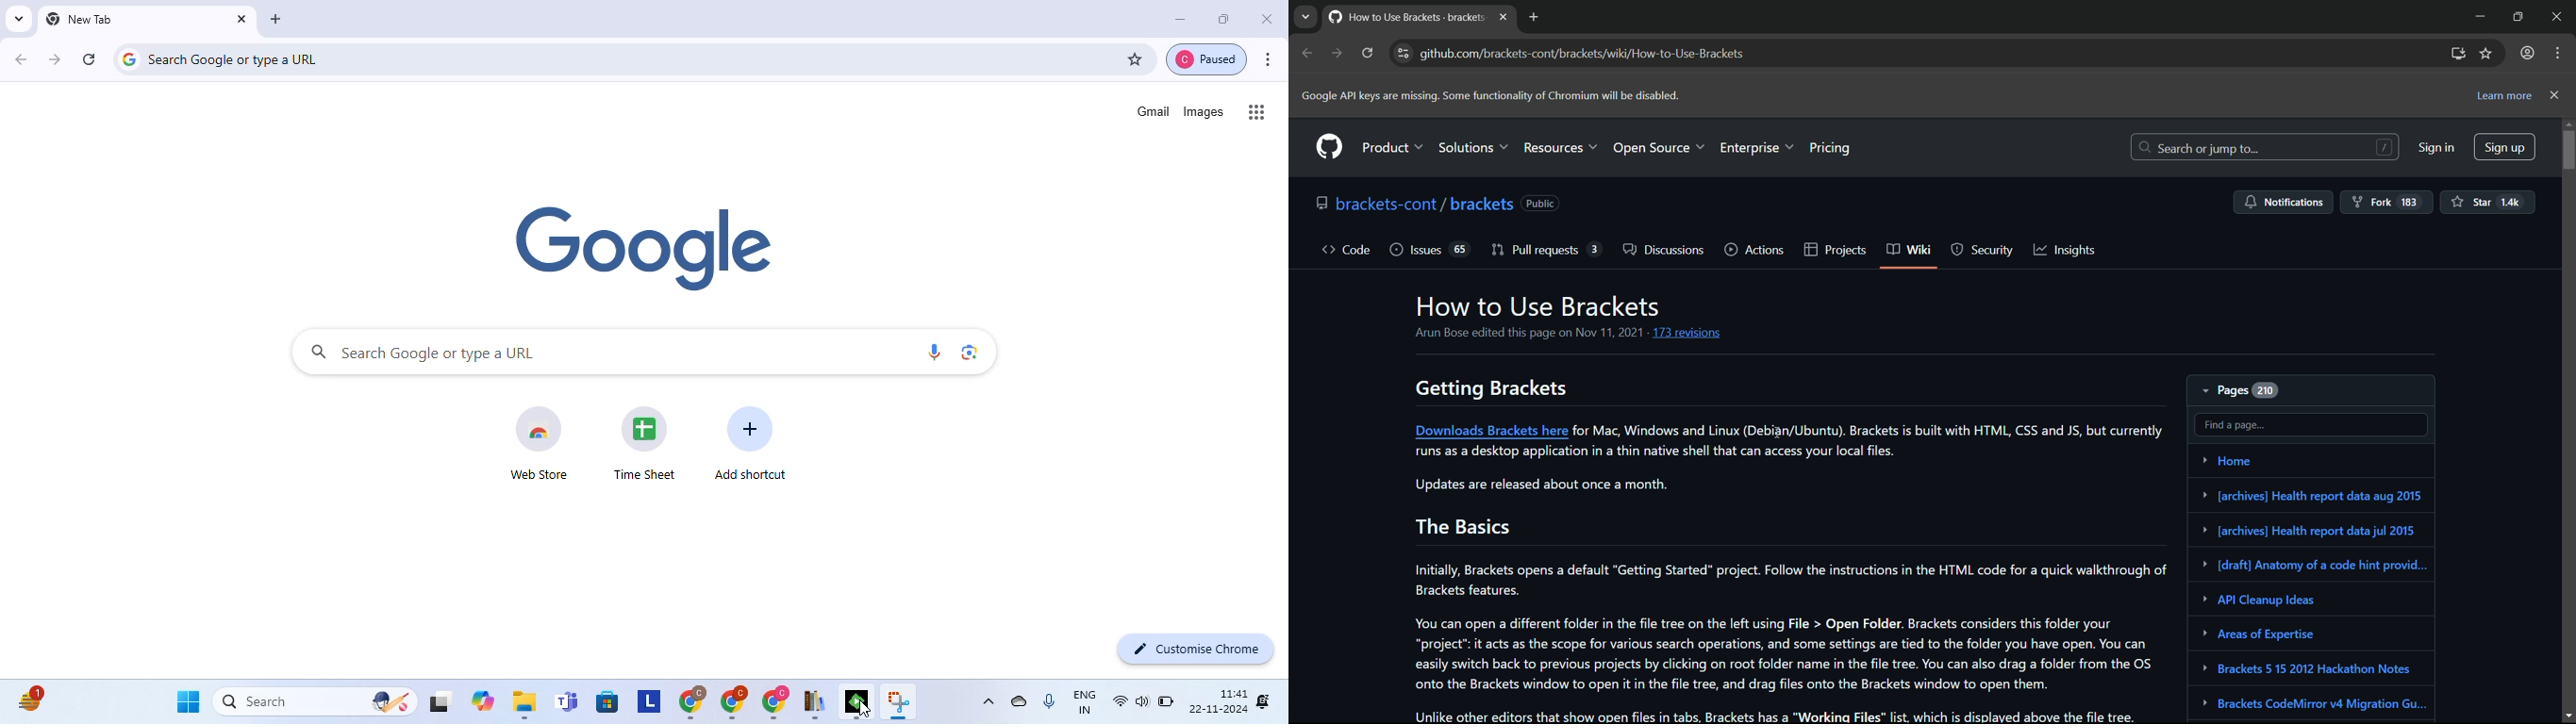  I want to click on Bracket articles steps to read, so click(2314, 582).